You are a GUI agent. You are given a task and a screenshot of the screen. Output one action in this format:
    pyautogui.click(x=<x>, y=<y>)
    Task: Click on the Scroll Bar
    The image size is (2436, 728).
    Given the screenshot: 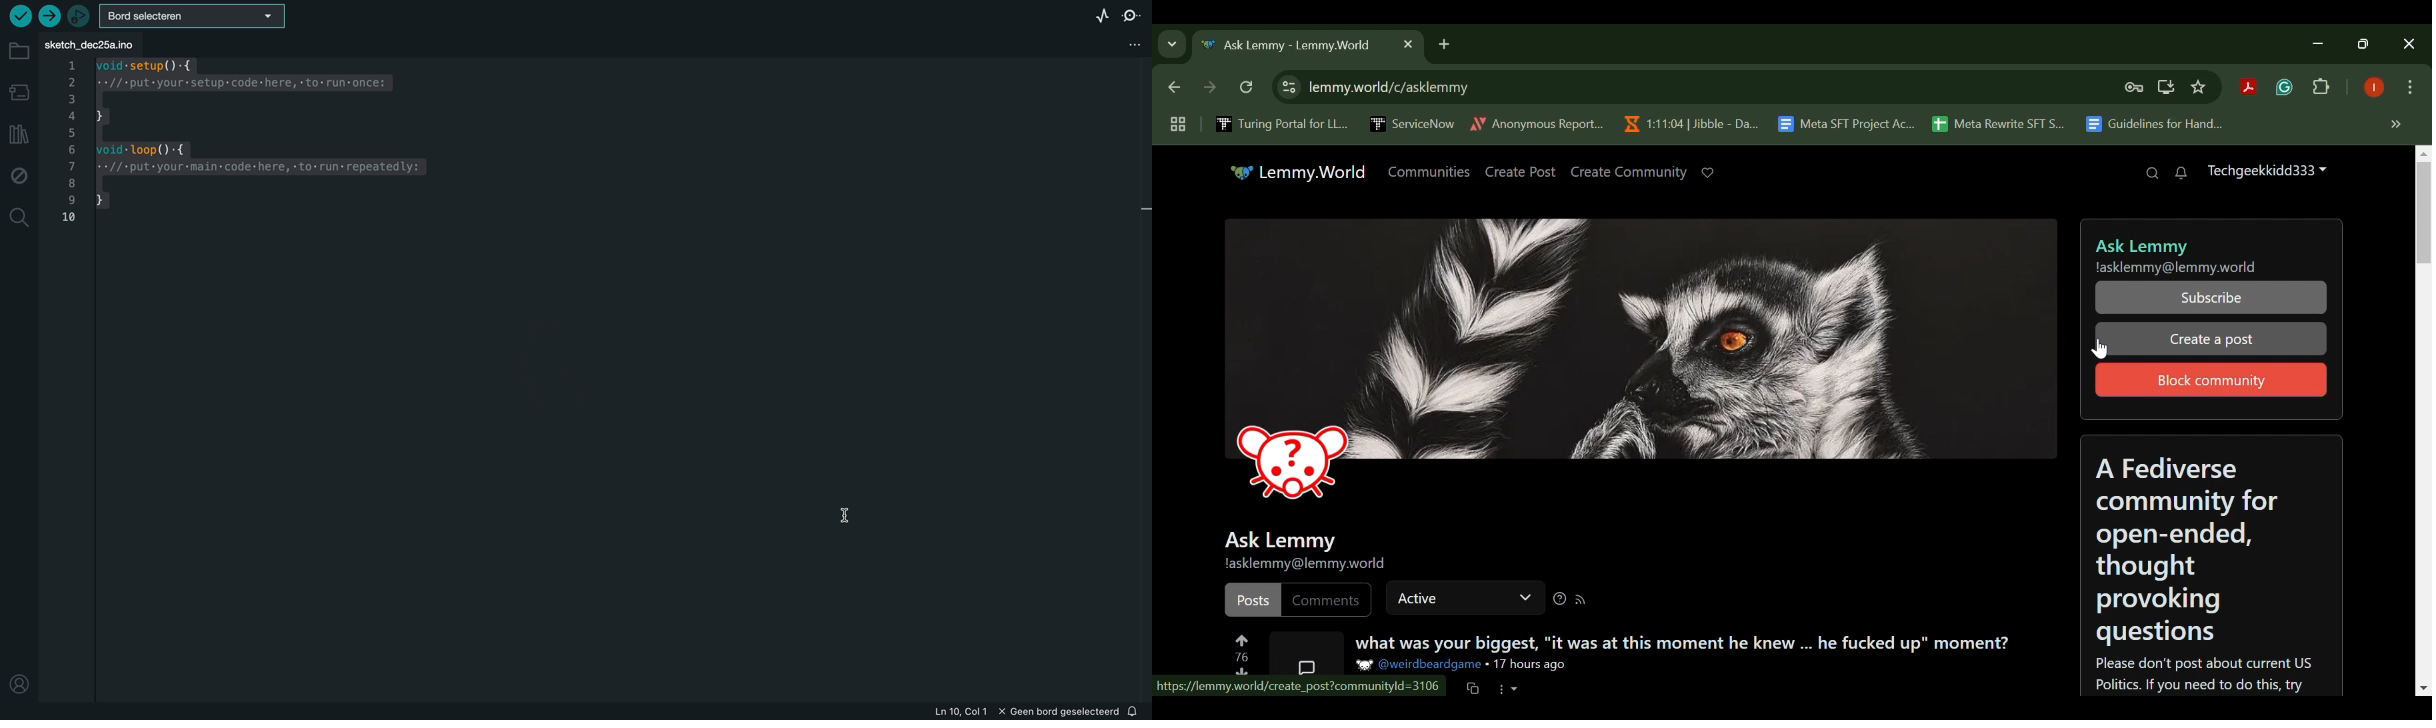 What is the action you would take?
    pyautogui.click(x=2419, y=424)
    